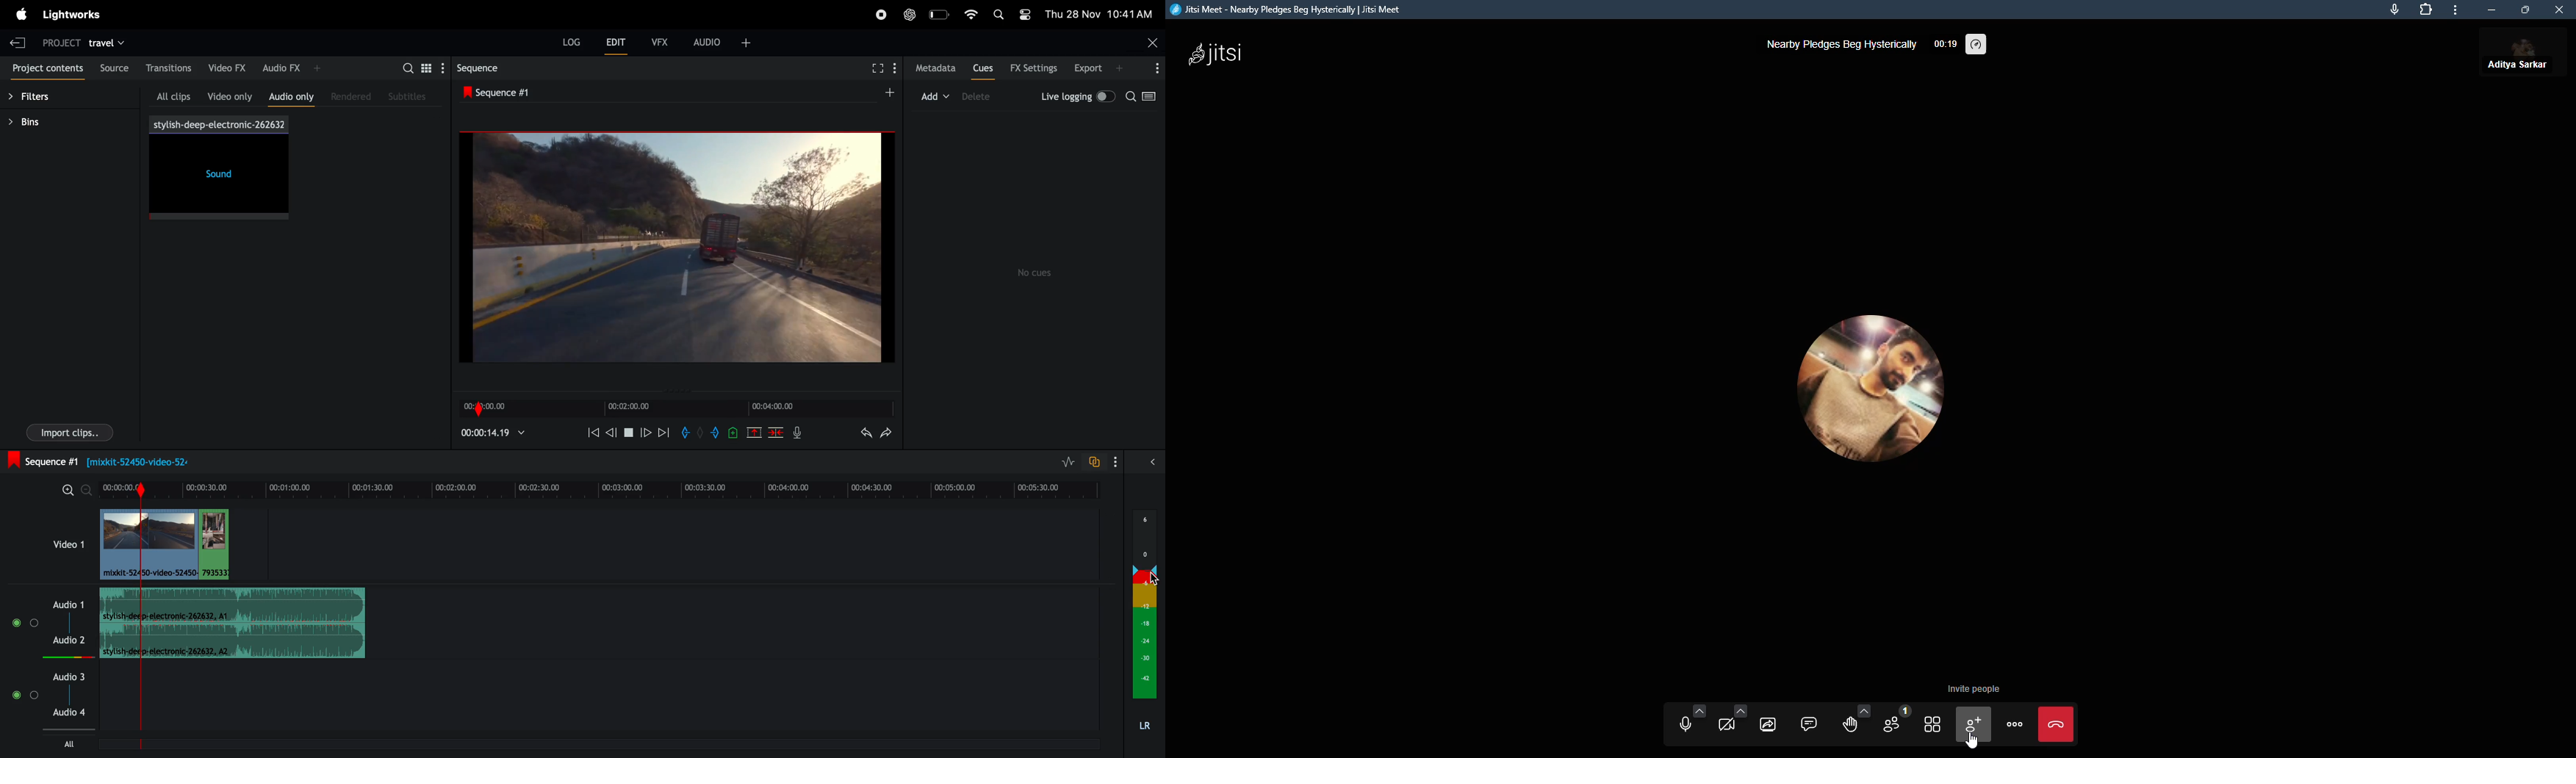 Image resolution: width=2576 pixels, height=784 pixels. What do you see at coordinates (909, 13) in the screenshot?
I see `chatgpt` at bounding box center [909, 13].